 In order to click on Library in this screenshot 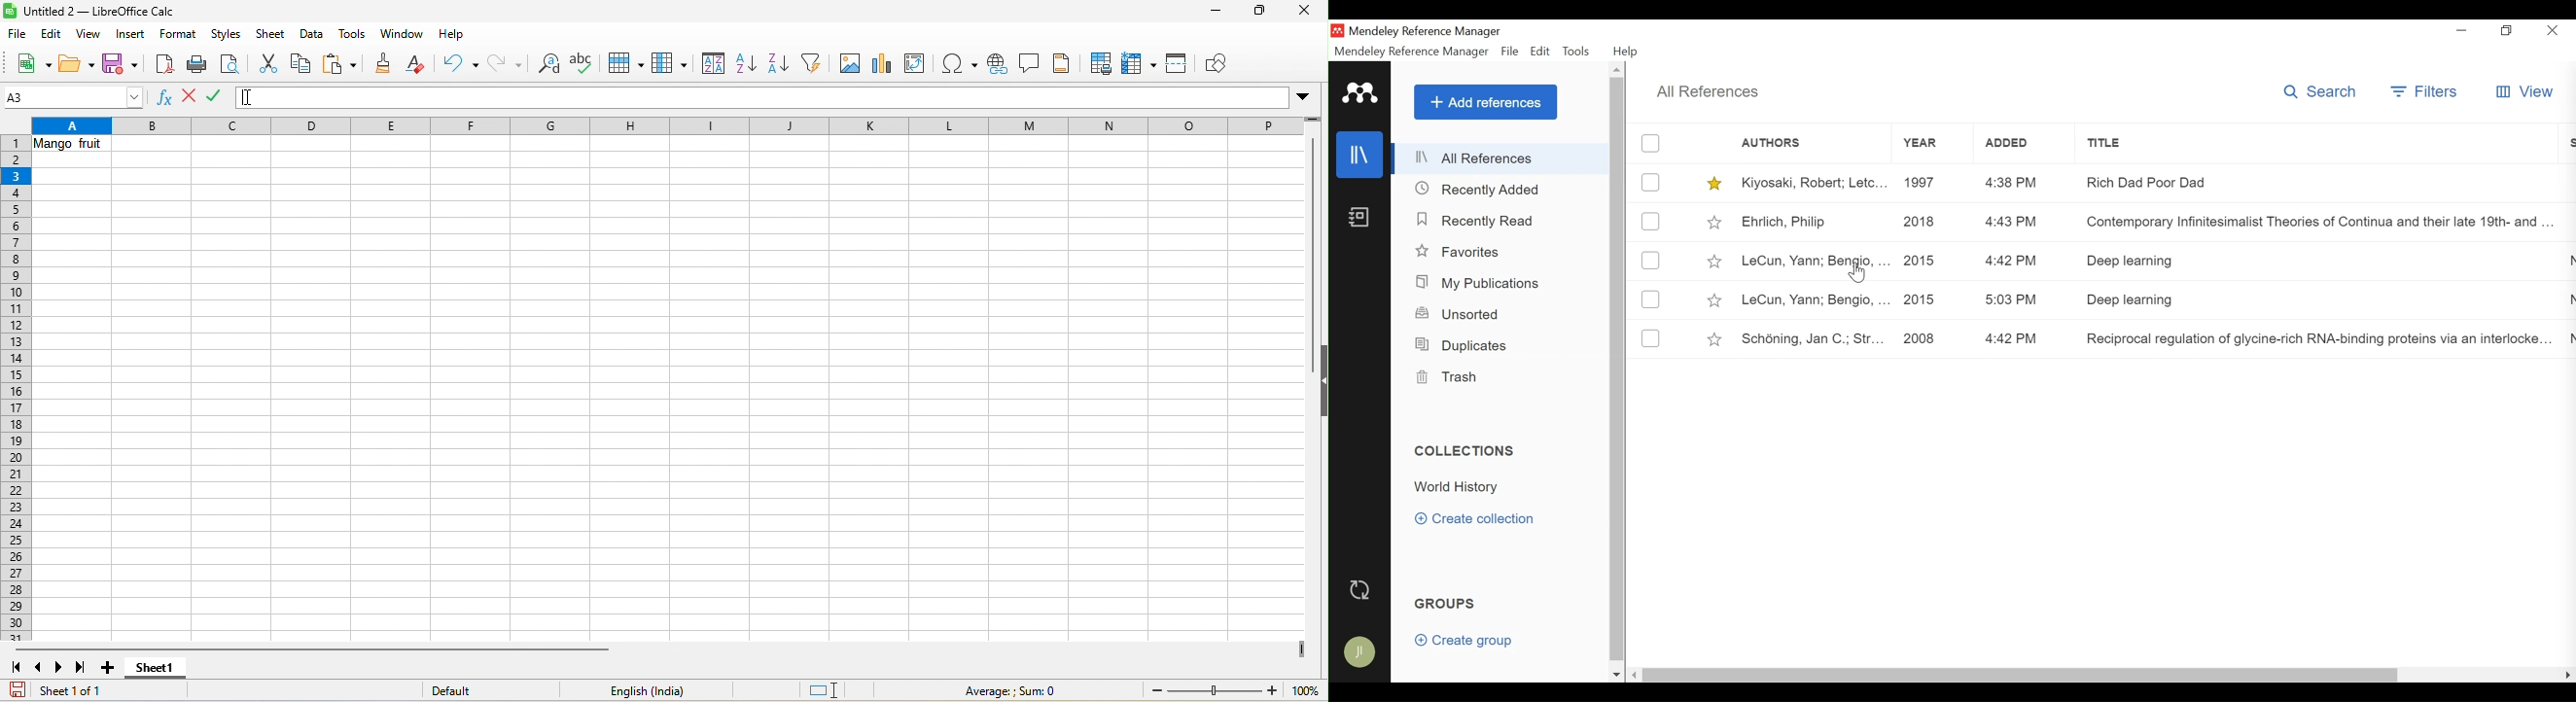, I will do `click(1361, 154)`.